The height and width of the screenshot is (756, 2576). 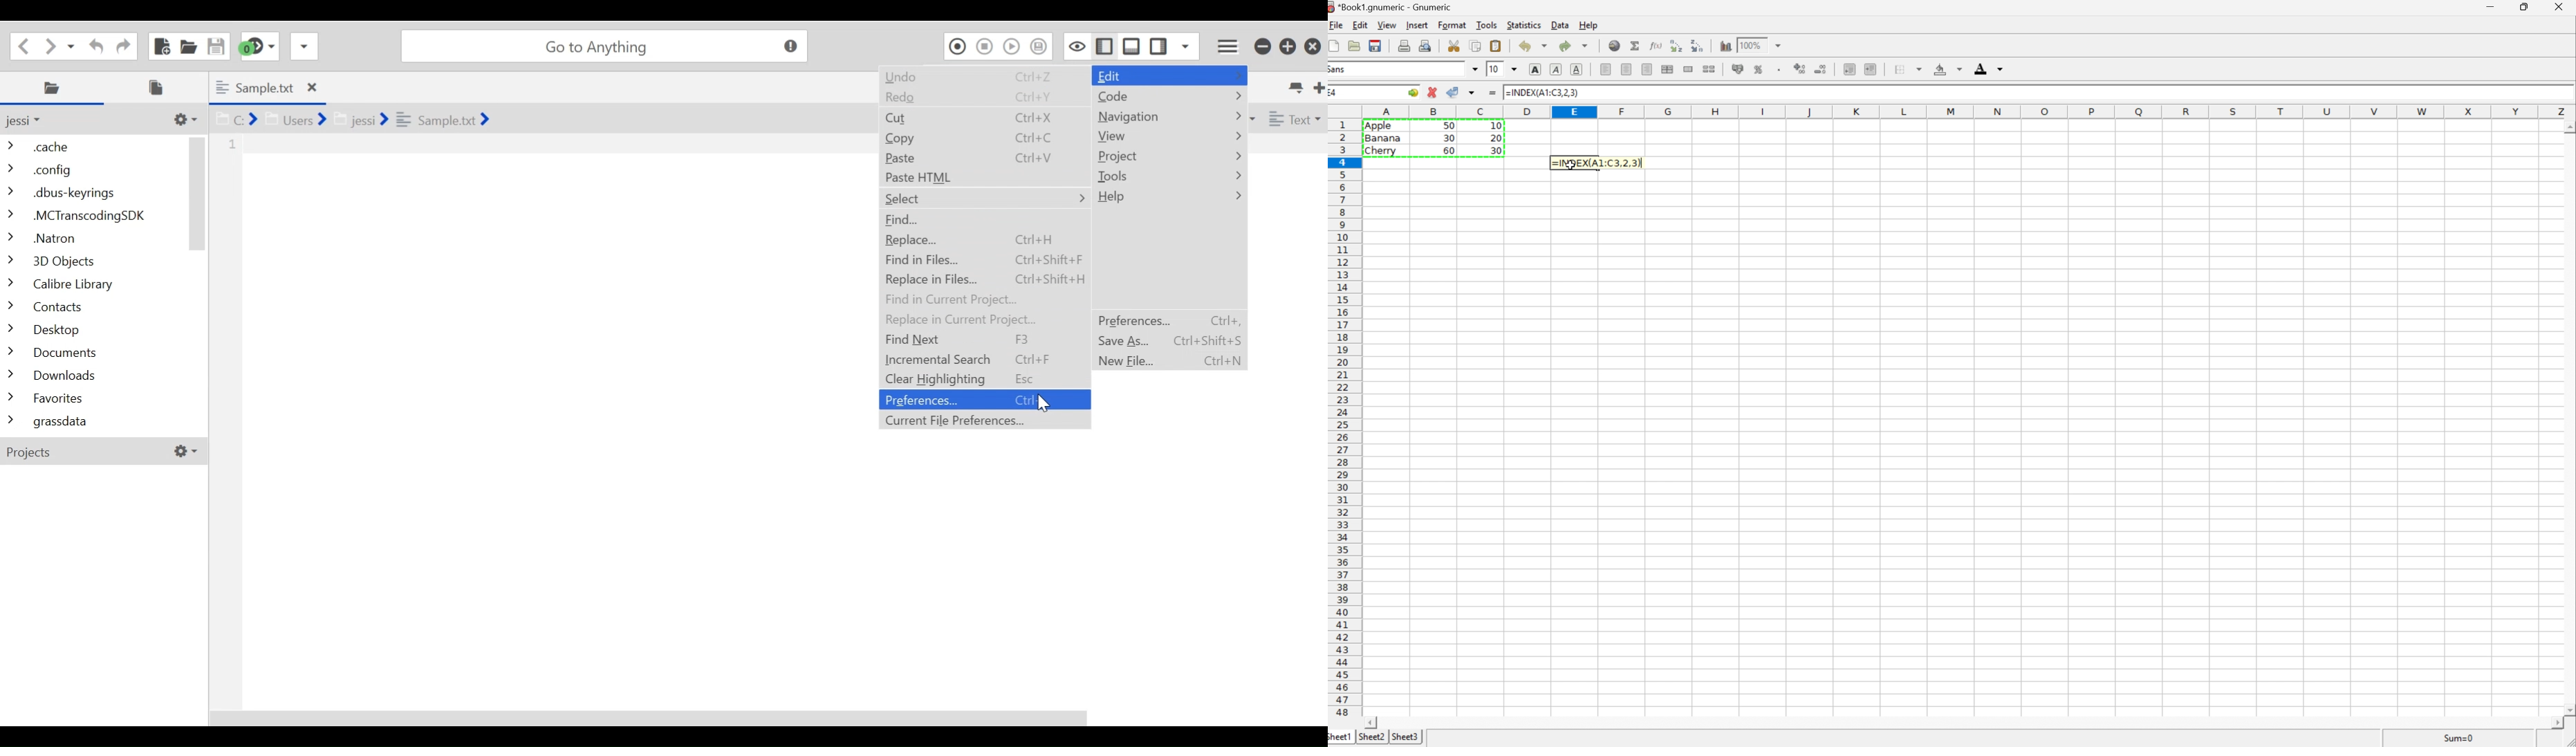 What do you see at coordinates (1727, 45) in the screenshot?
I see `insert chart` at bounding box center [1727, 45].